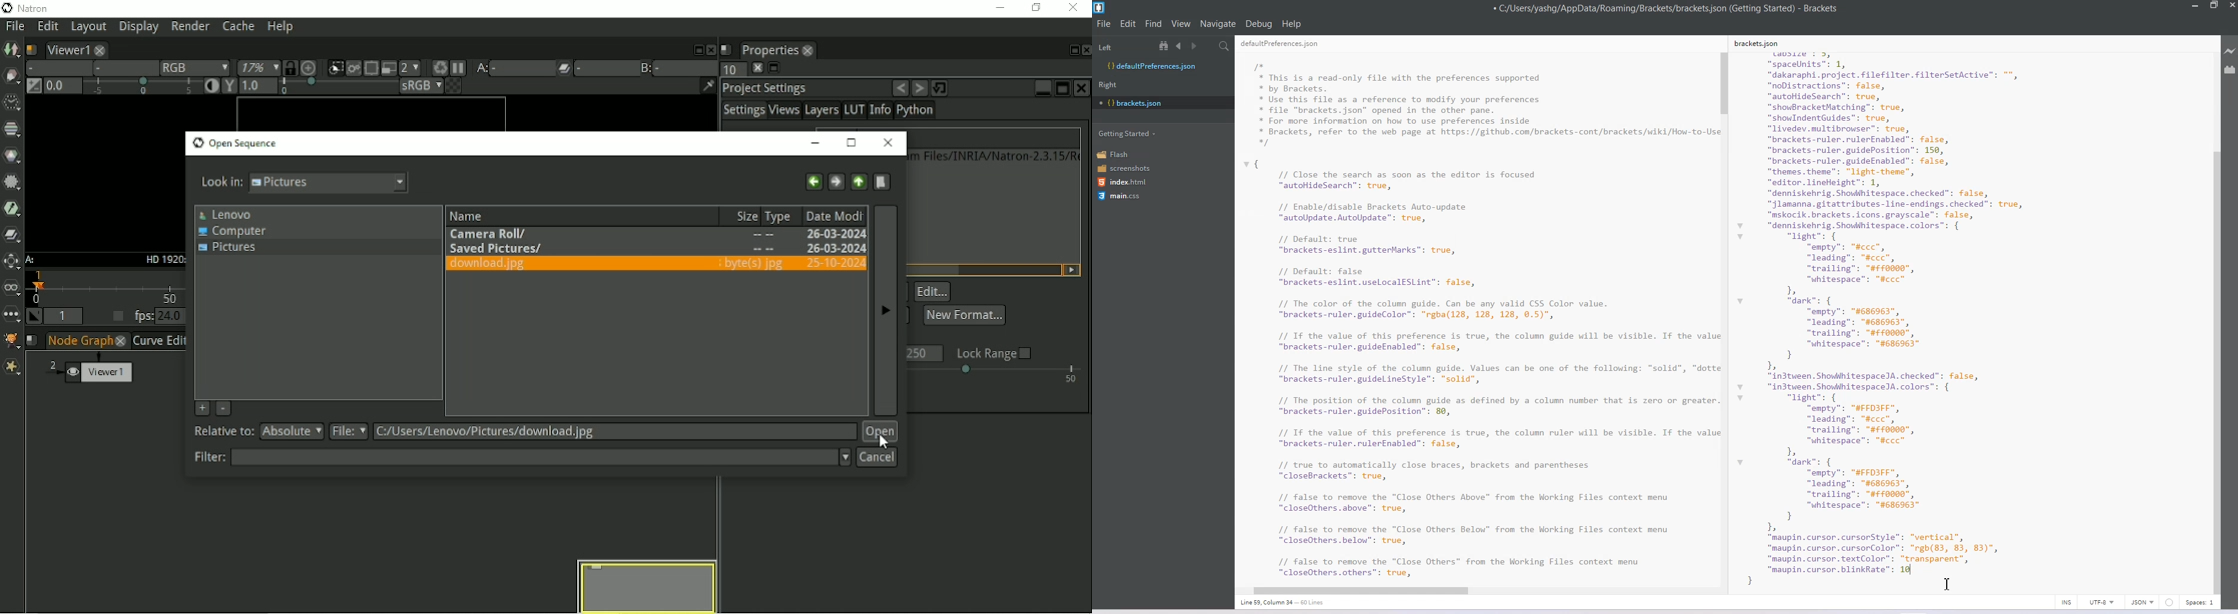  I want to click on Go to parent directory, so click(859, 180).